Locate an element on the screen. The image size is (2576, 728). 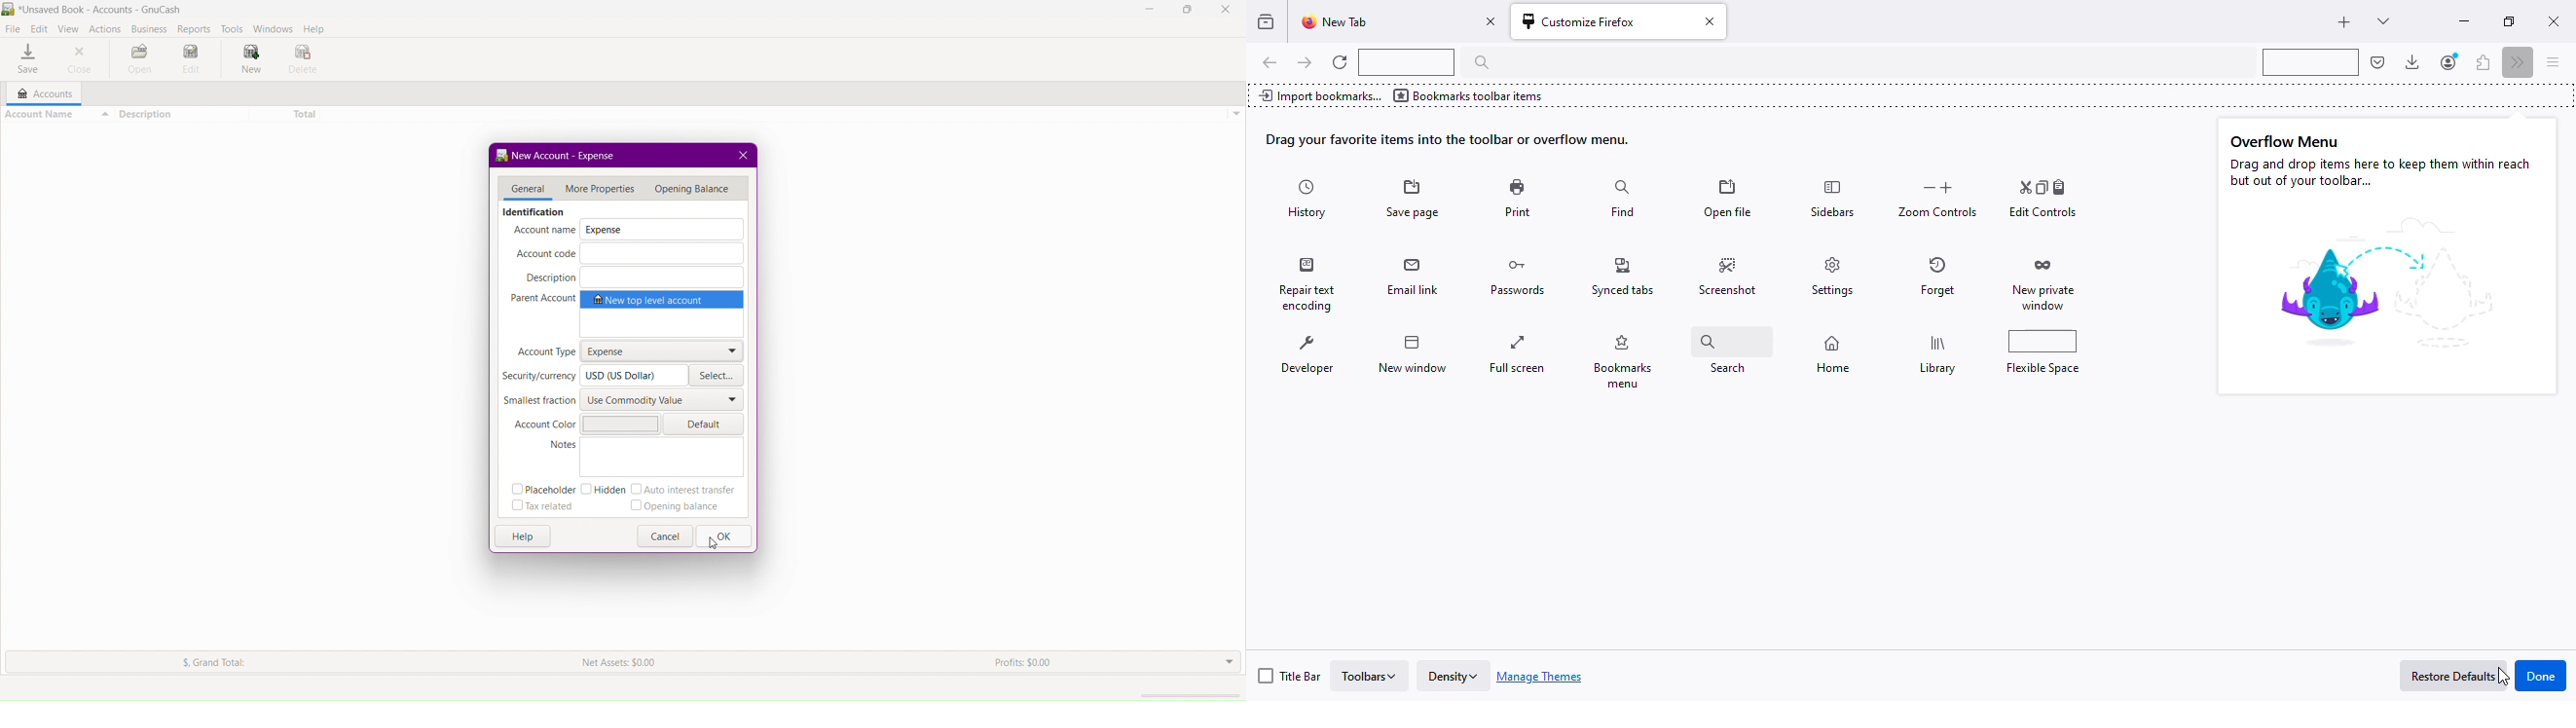
Description is located at coordinates (182, 114).